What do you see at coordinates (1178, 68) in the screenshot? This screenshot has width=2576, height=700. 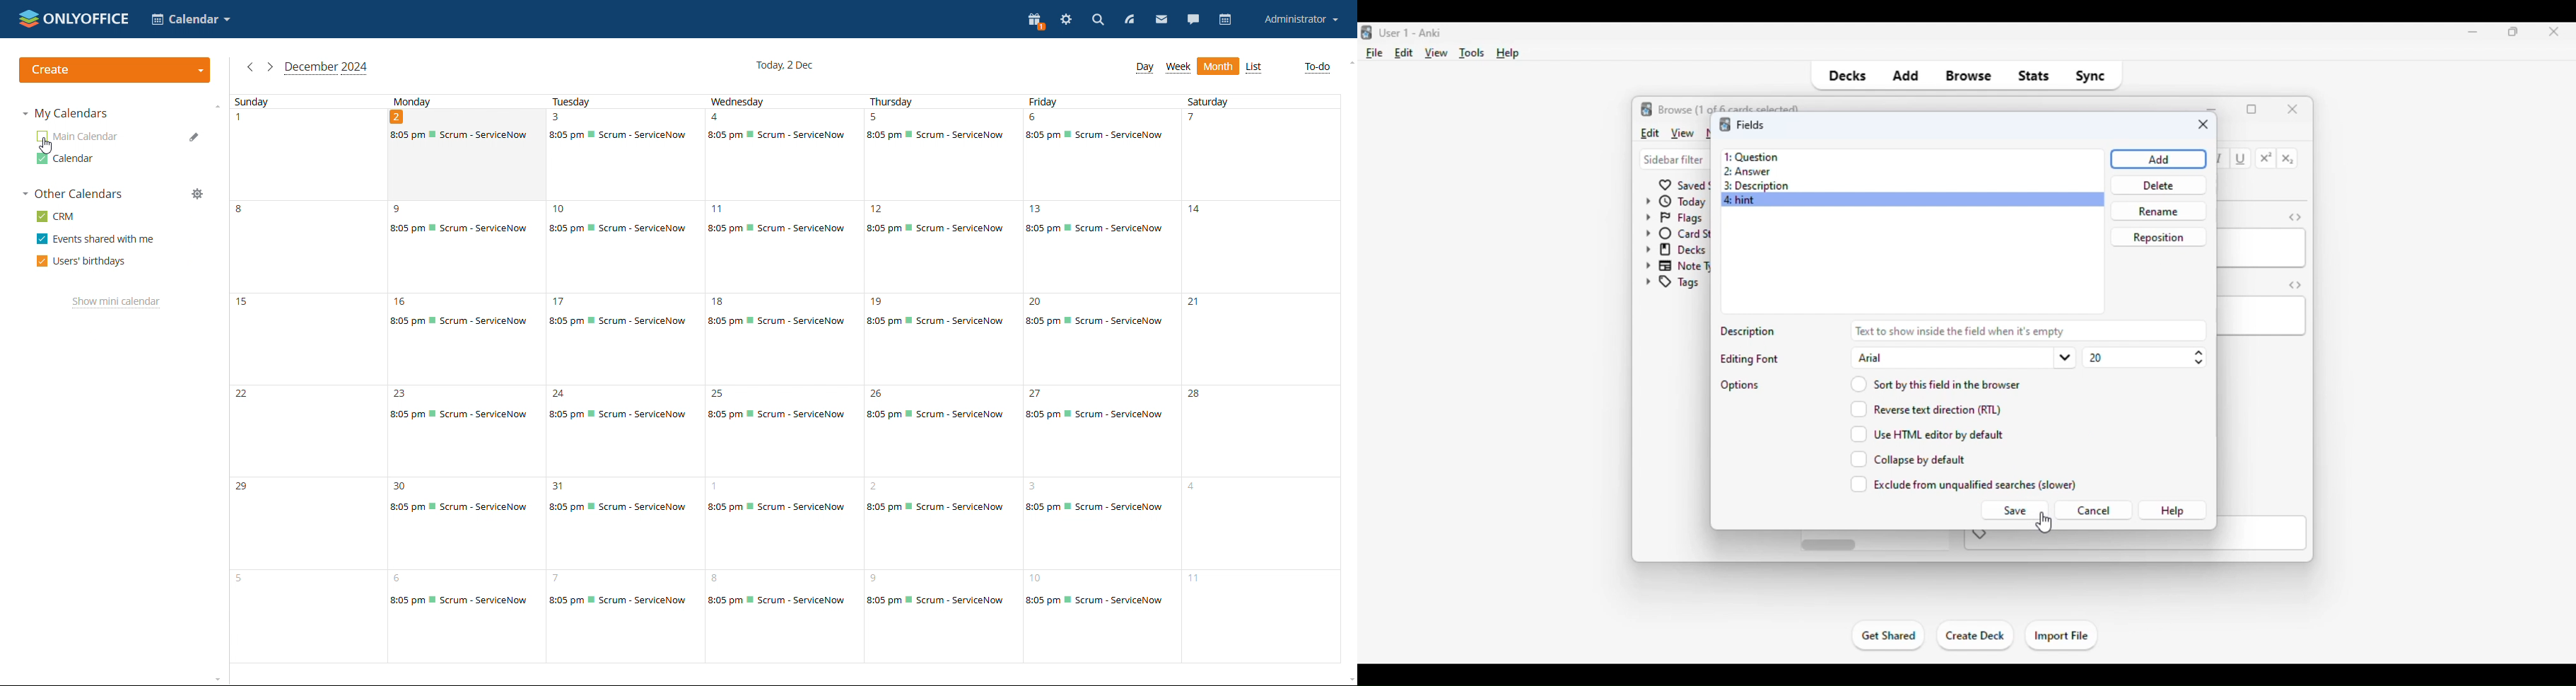 I see `week view` at bounding box center [1178, 68].